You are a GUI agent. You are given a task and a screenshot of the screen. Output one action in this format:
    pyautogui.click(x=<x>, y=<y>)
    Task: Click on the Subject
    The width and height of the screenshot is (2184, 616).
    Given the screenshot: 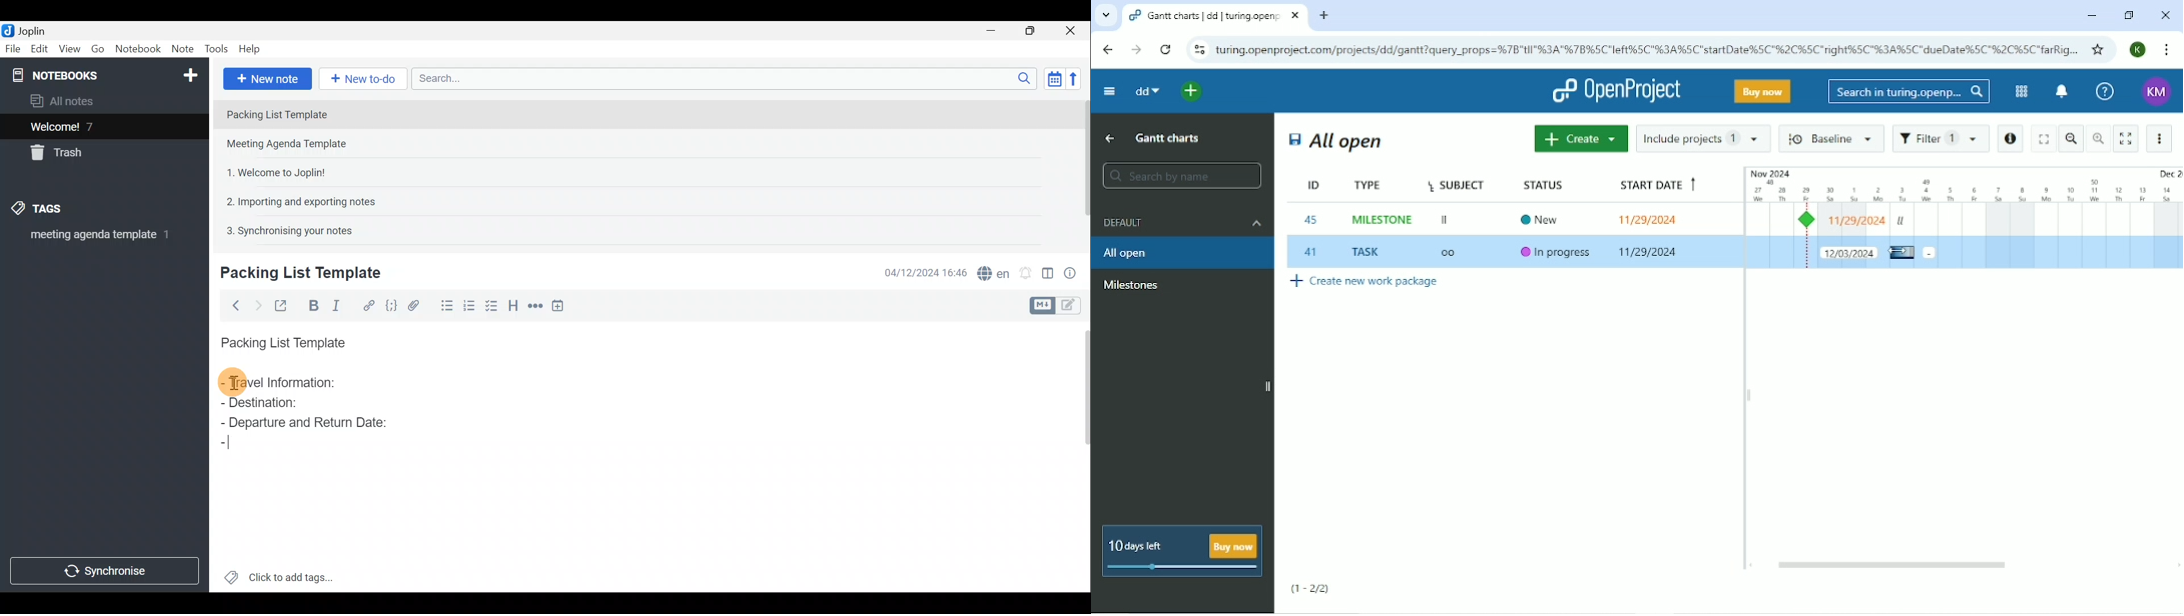 What is the action you would take?
    pyautogui.click(x=1455, y=184)
    